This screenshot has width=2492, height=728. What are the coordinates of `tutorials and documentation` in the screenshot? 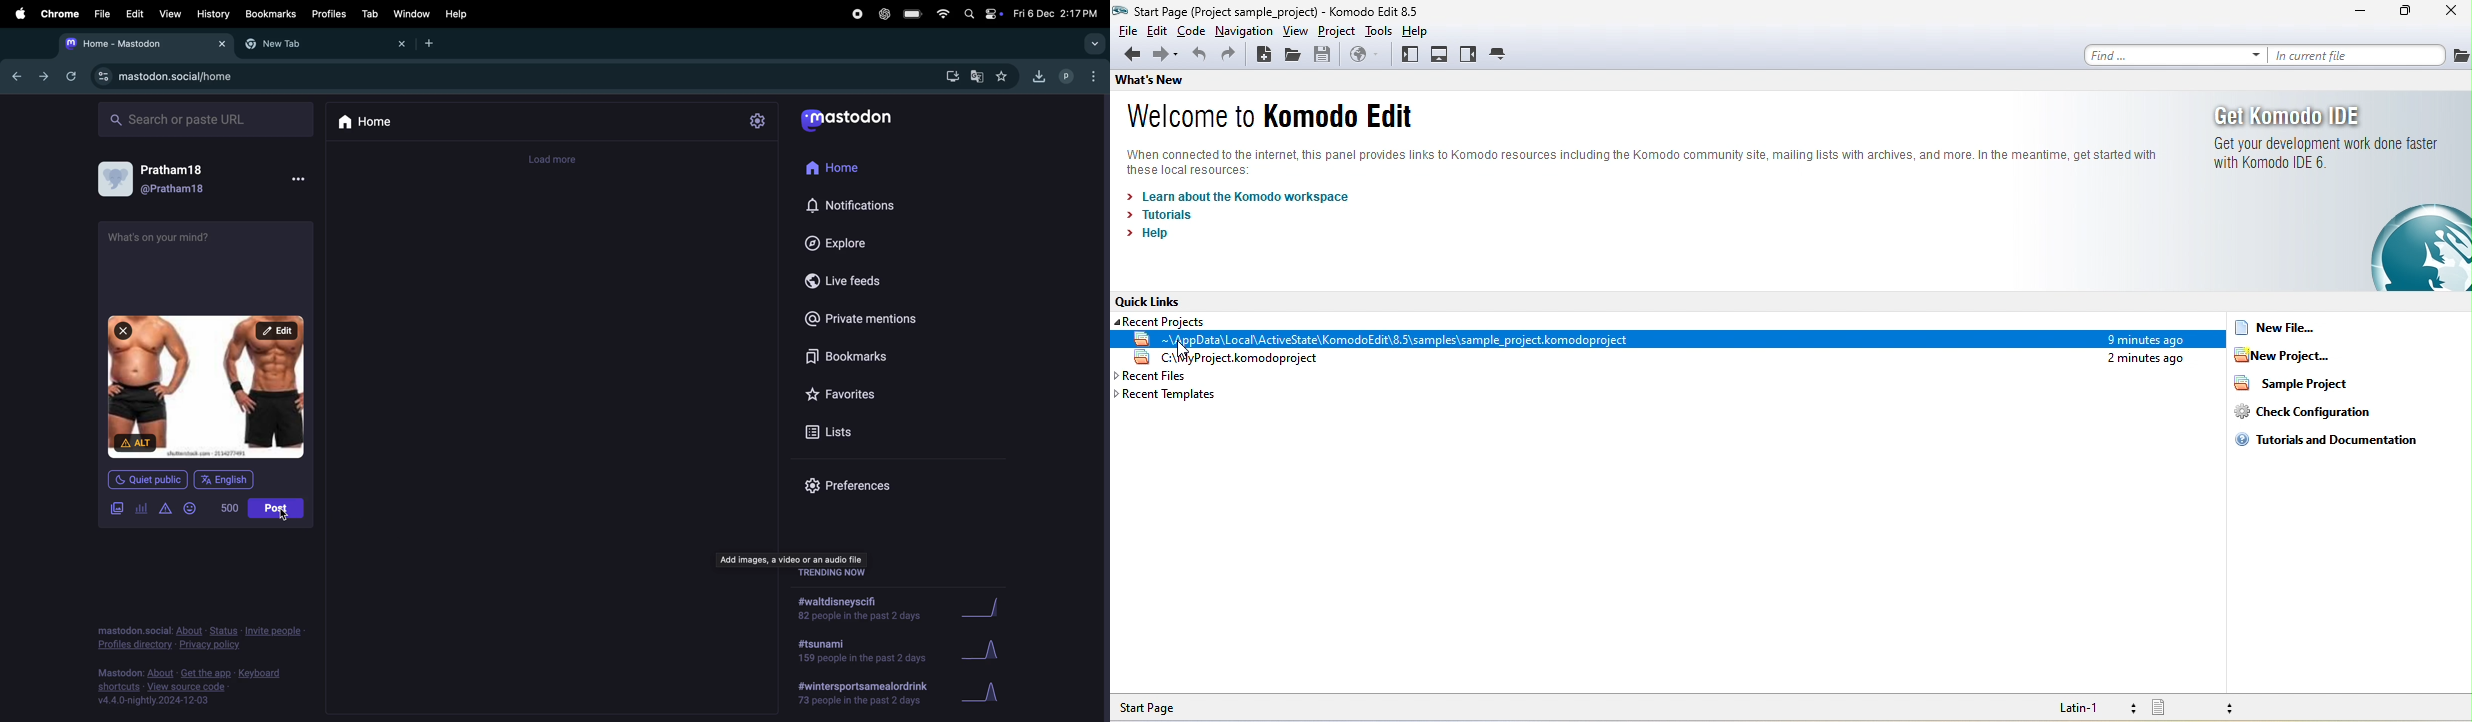 It's located at (2339, 447).